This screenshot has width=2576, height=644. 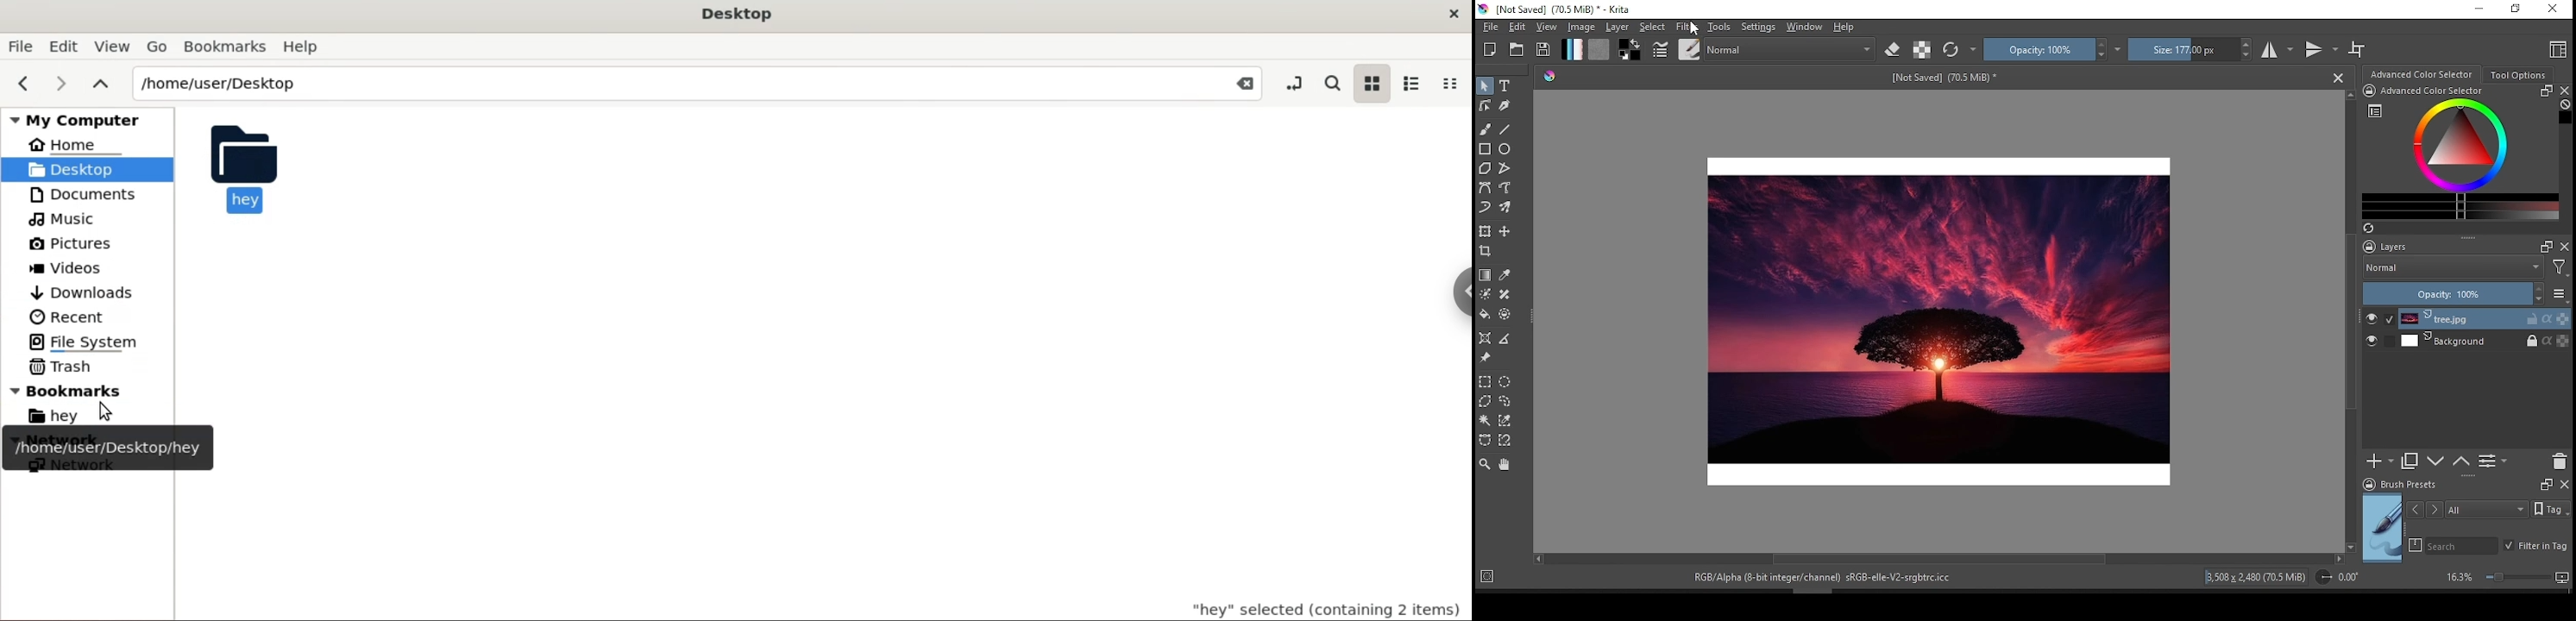 What do you see at coordinates (1568, 9) in the screenshot?
I see `icon and file name` at bounding box center [1568, 9].